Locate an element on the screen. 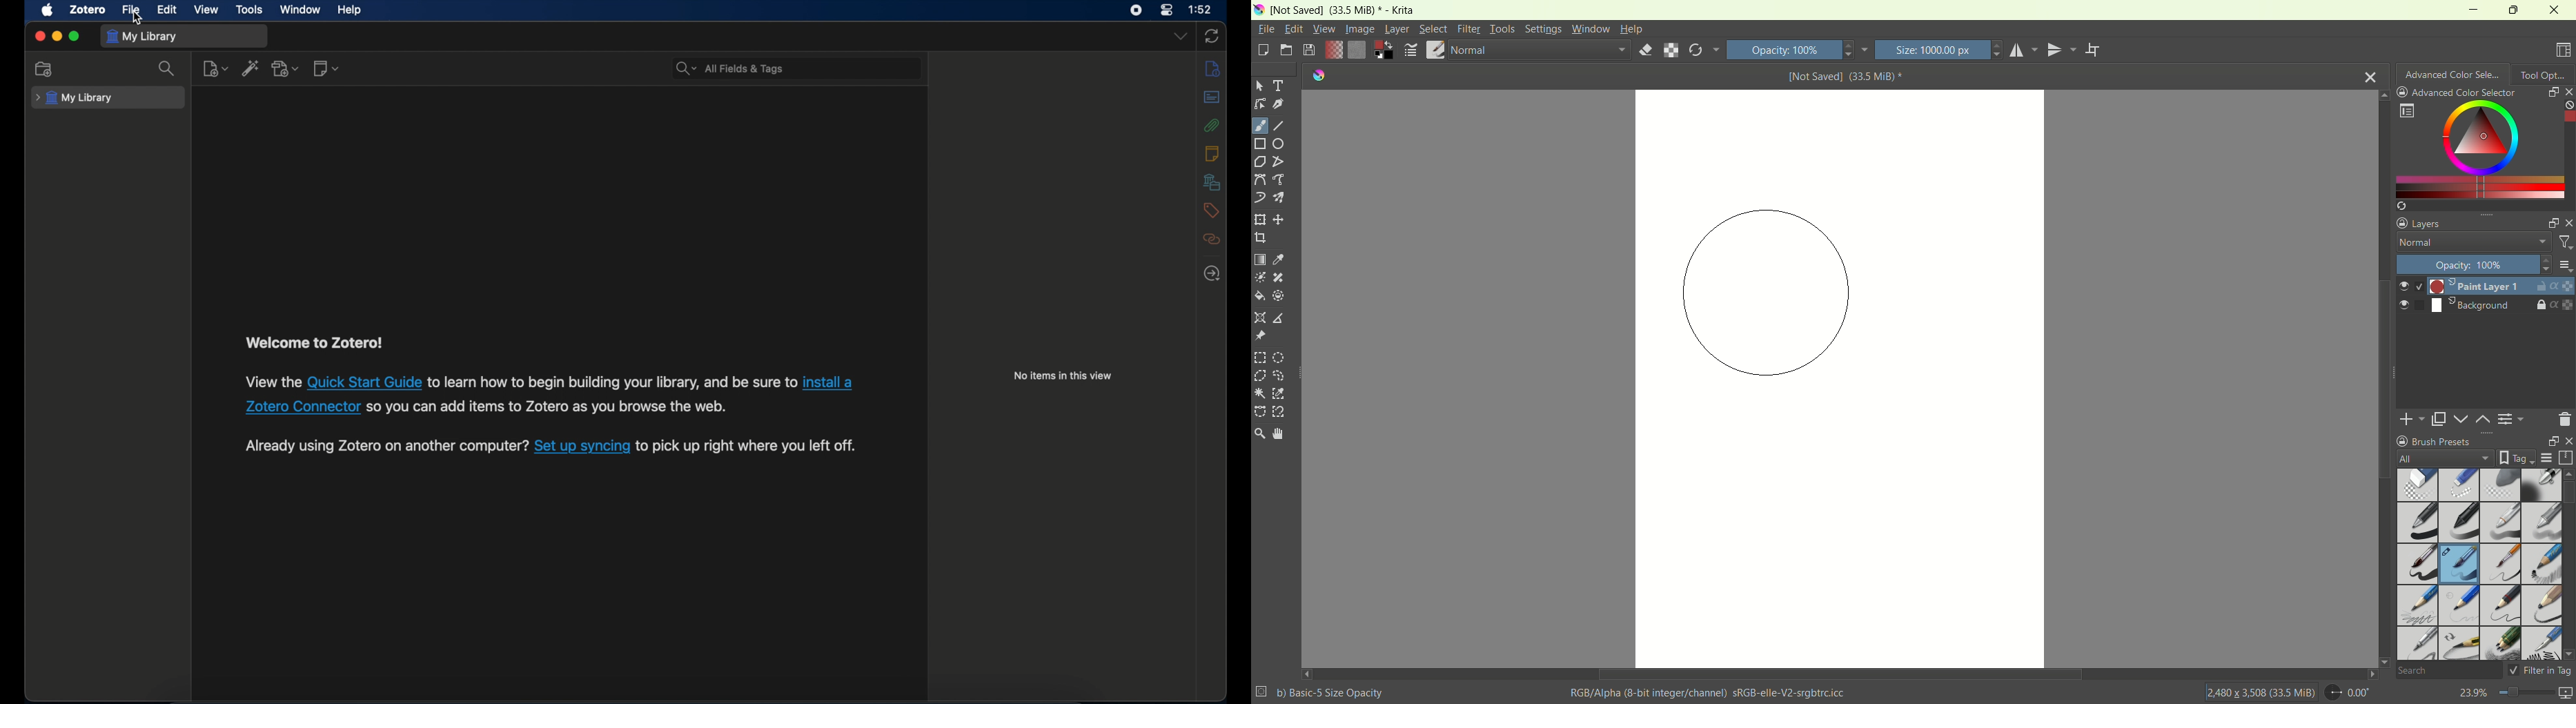  23.9% is located at coordinates (2515, 695).